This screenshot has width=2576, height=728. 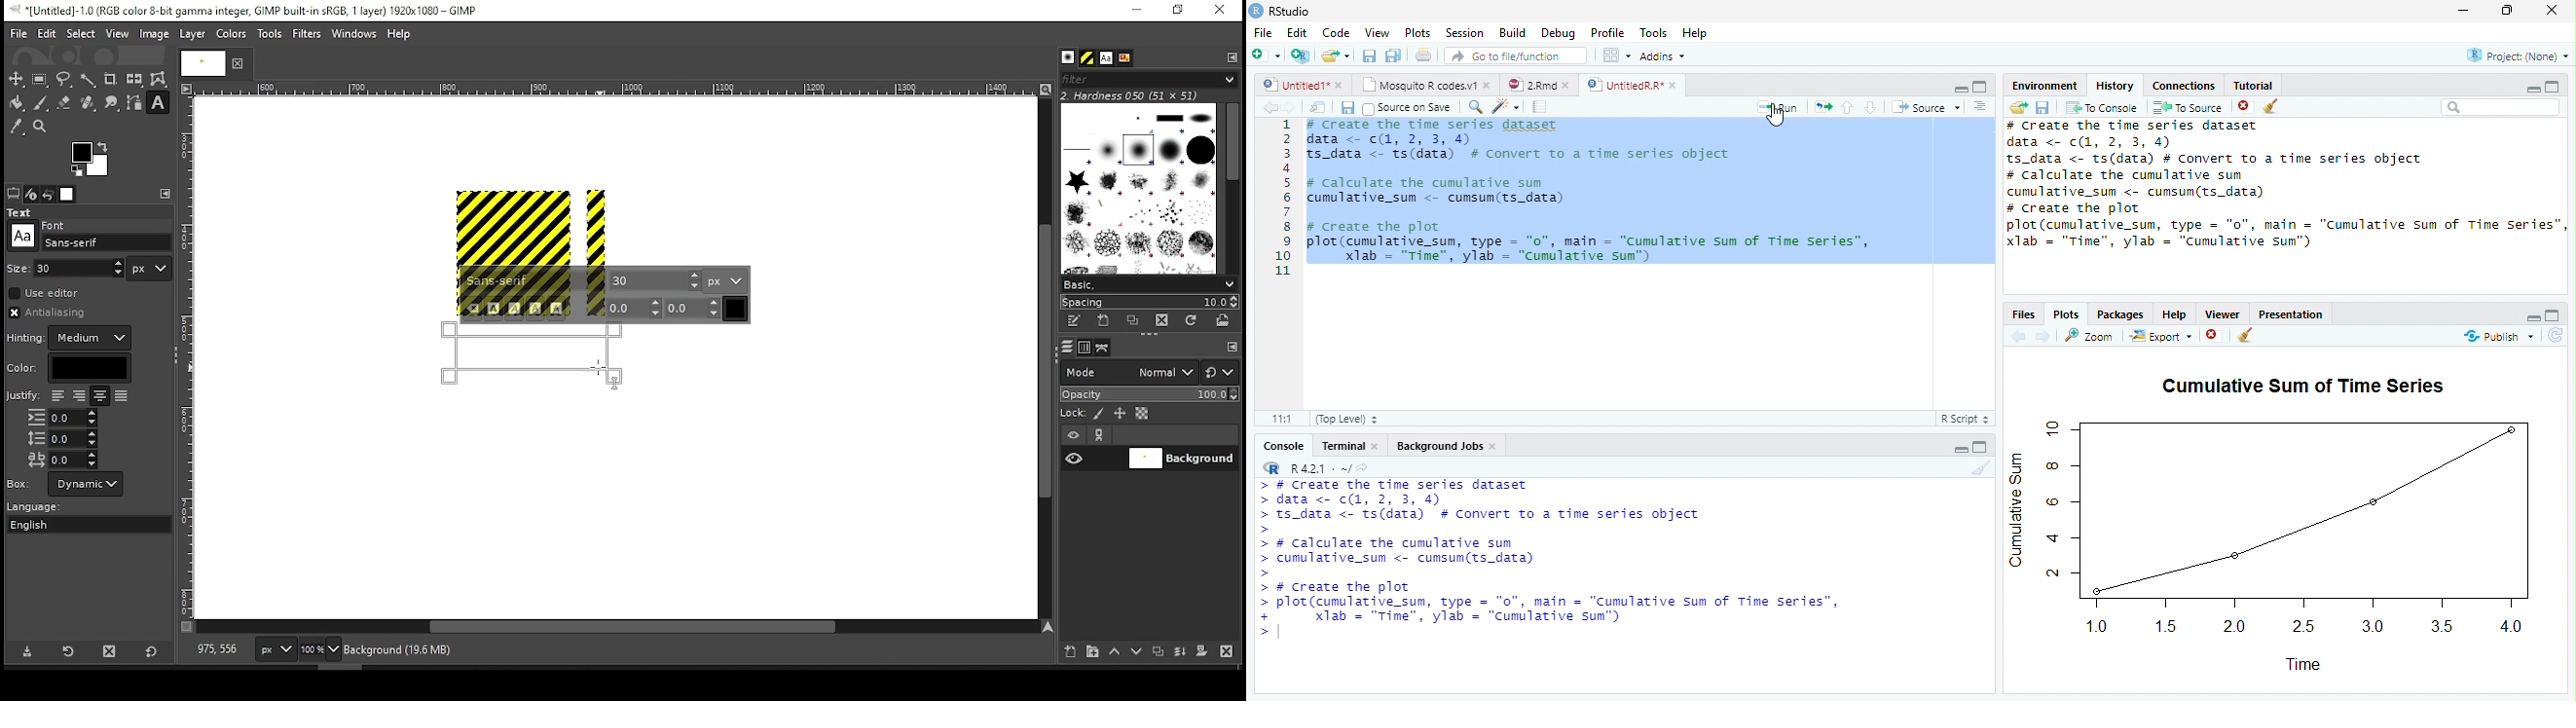 What do you see at coordinates (1418, 33) in the screenshot?
I see `Plots` at bounding box center [1418, 33].